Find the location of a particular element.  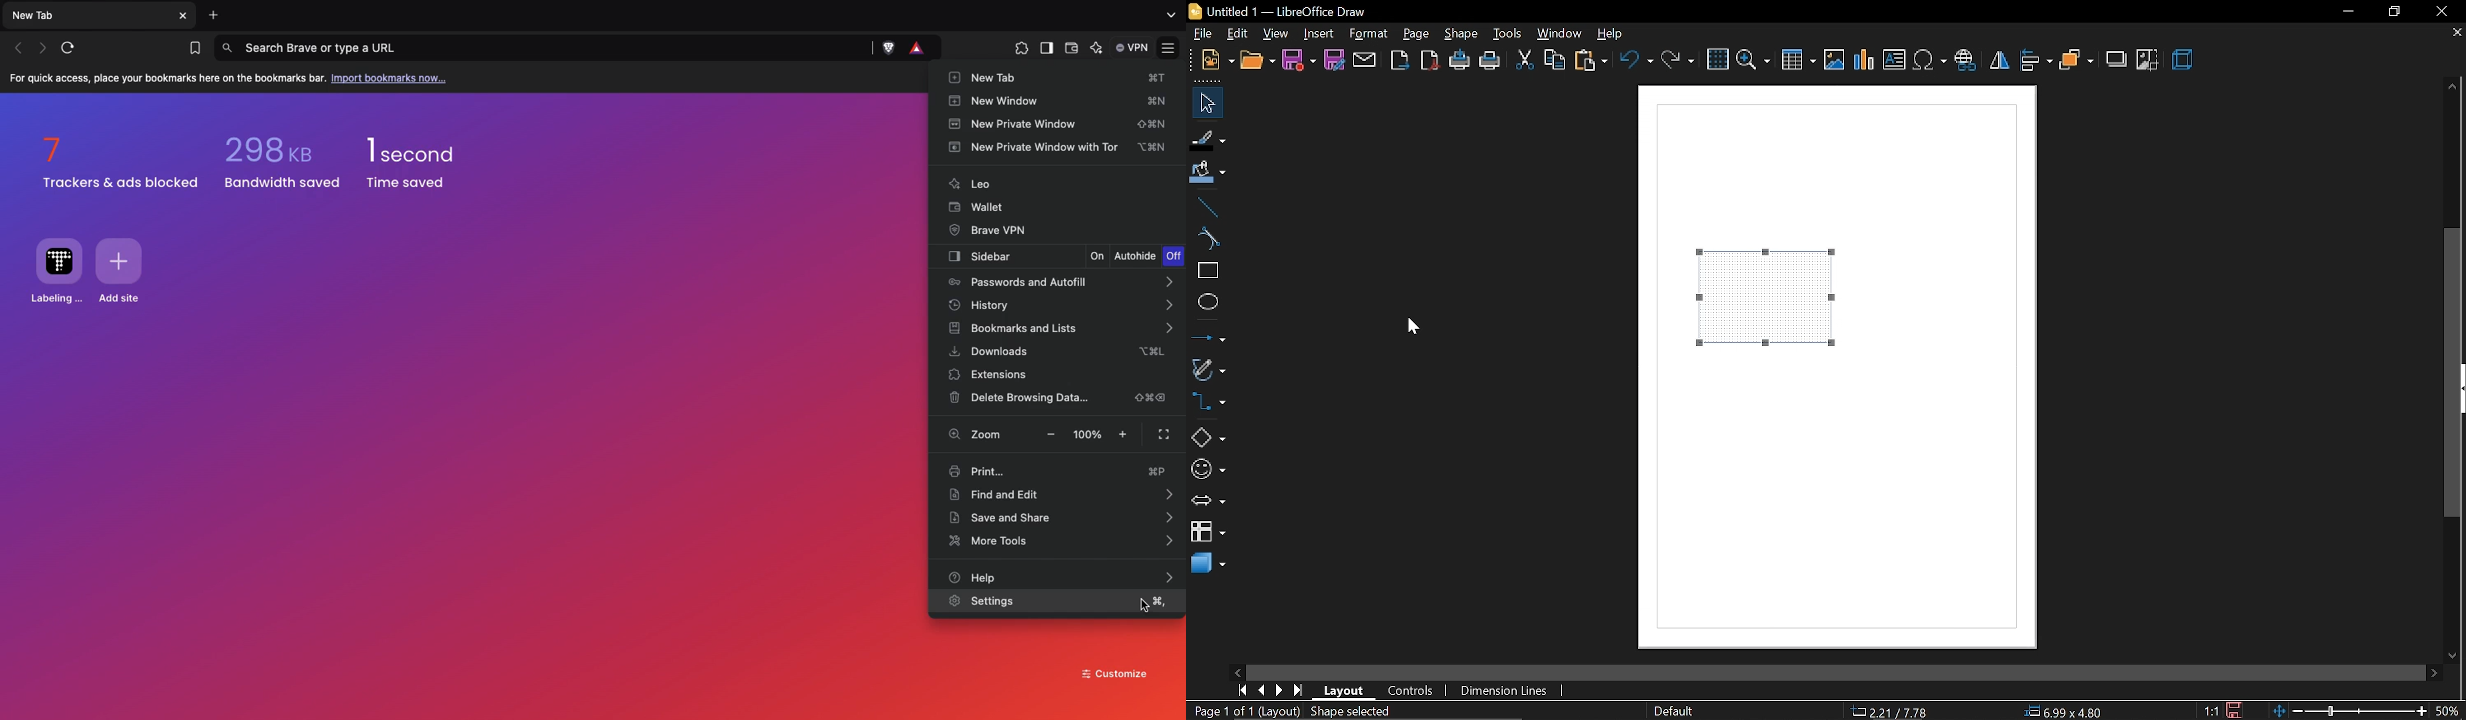

arrow is located at coordinates (1206, 502).